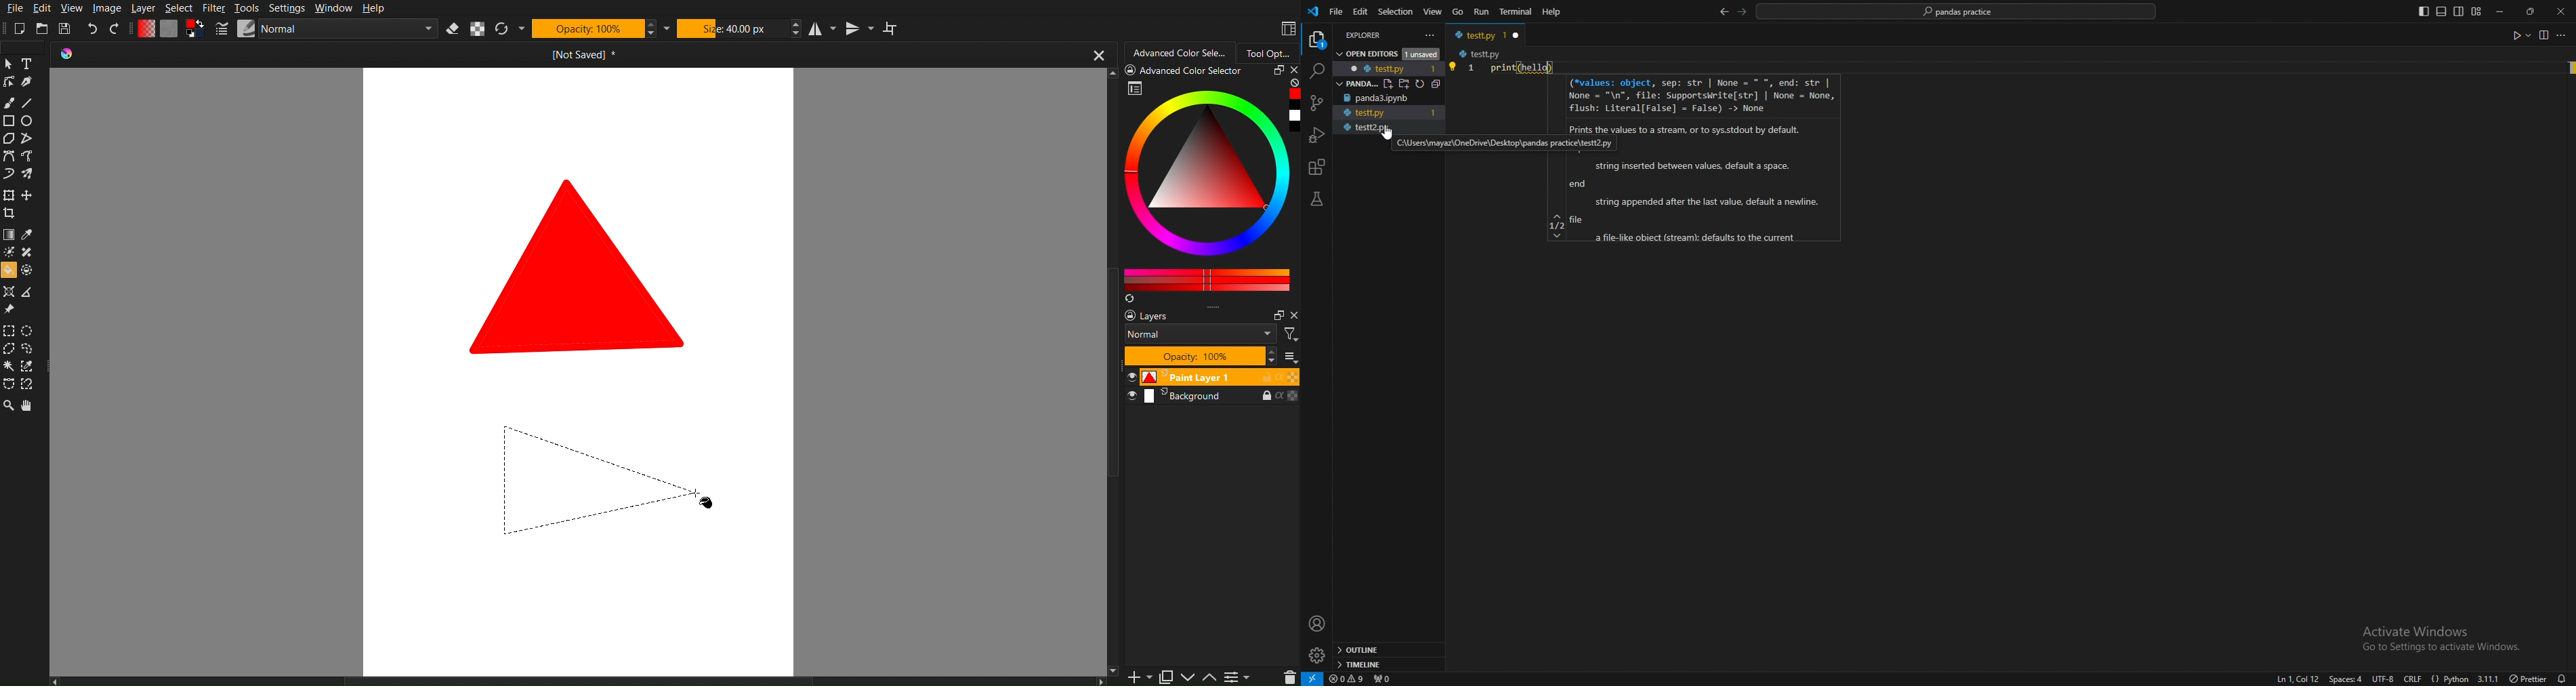 The width and height of the screenshot is (2576, 700). What do you see at coordinates (27, 294) in the screenshot?
I see `Angle` at bounding box center [27, 294].